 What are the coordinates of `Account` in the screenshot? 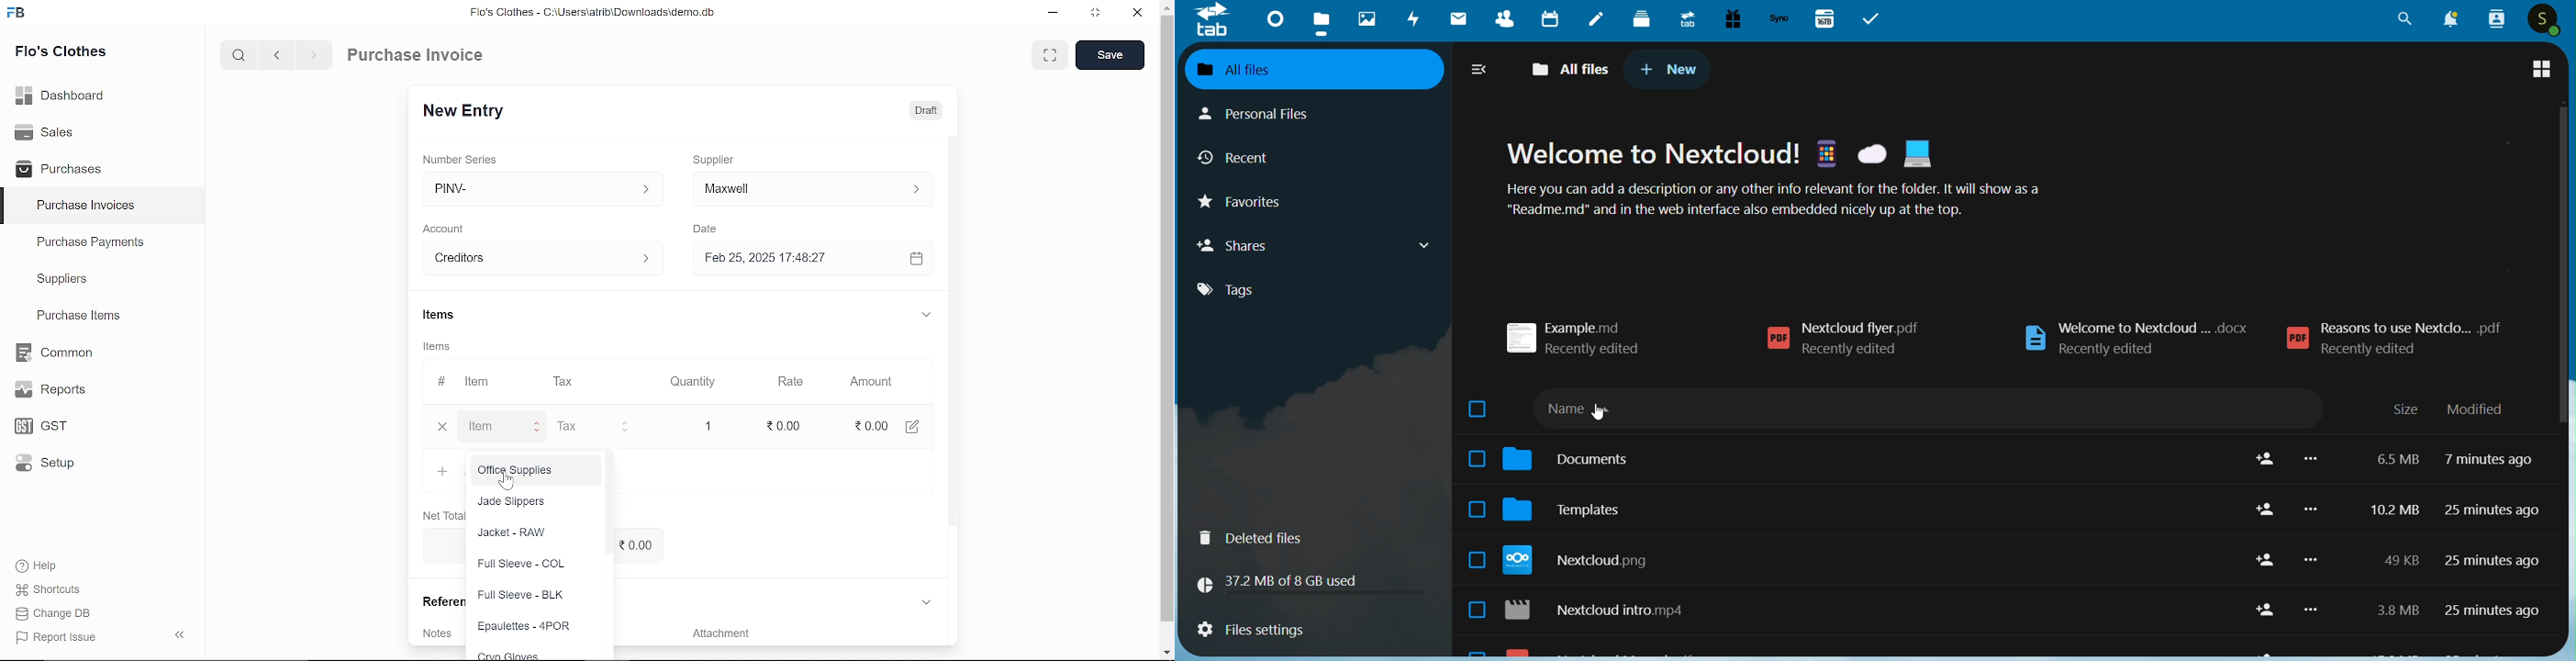 It's located at (457, 227).